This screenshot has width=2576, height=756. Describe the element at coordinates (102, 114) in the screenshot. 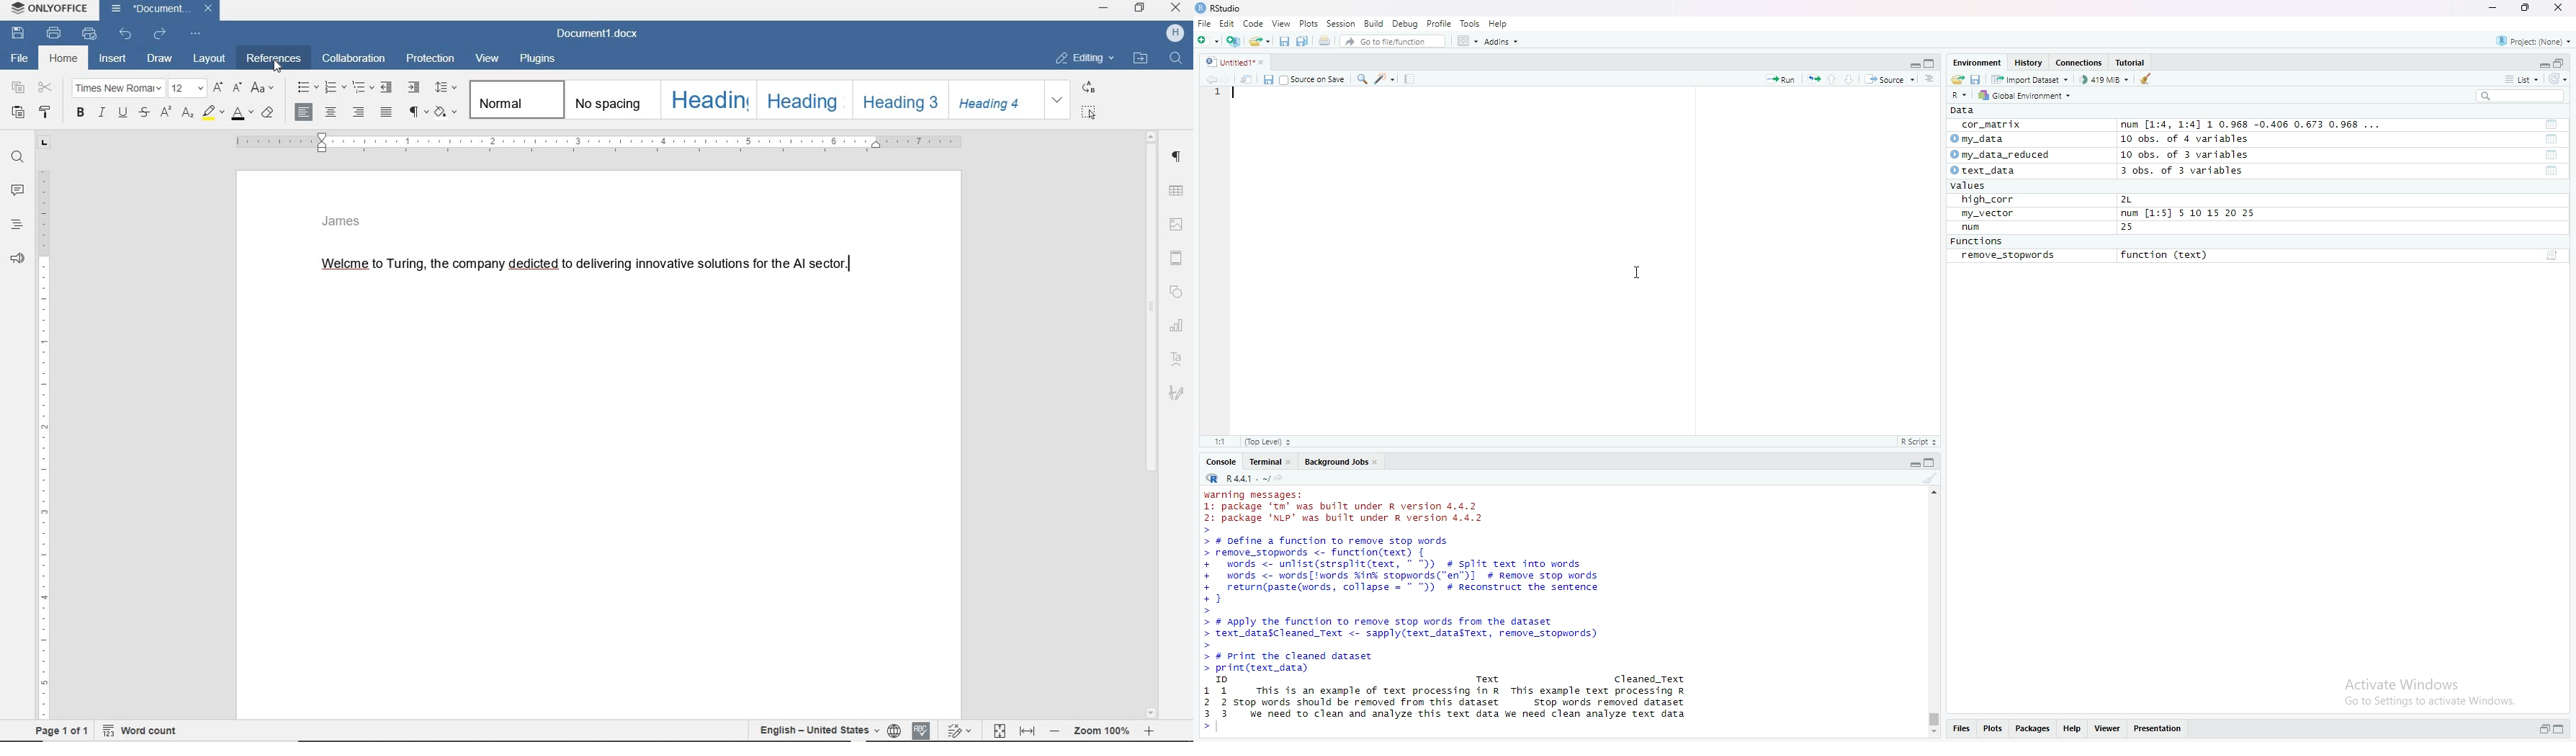

I see `italic` at that location.